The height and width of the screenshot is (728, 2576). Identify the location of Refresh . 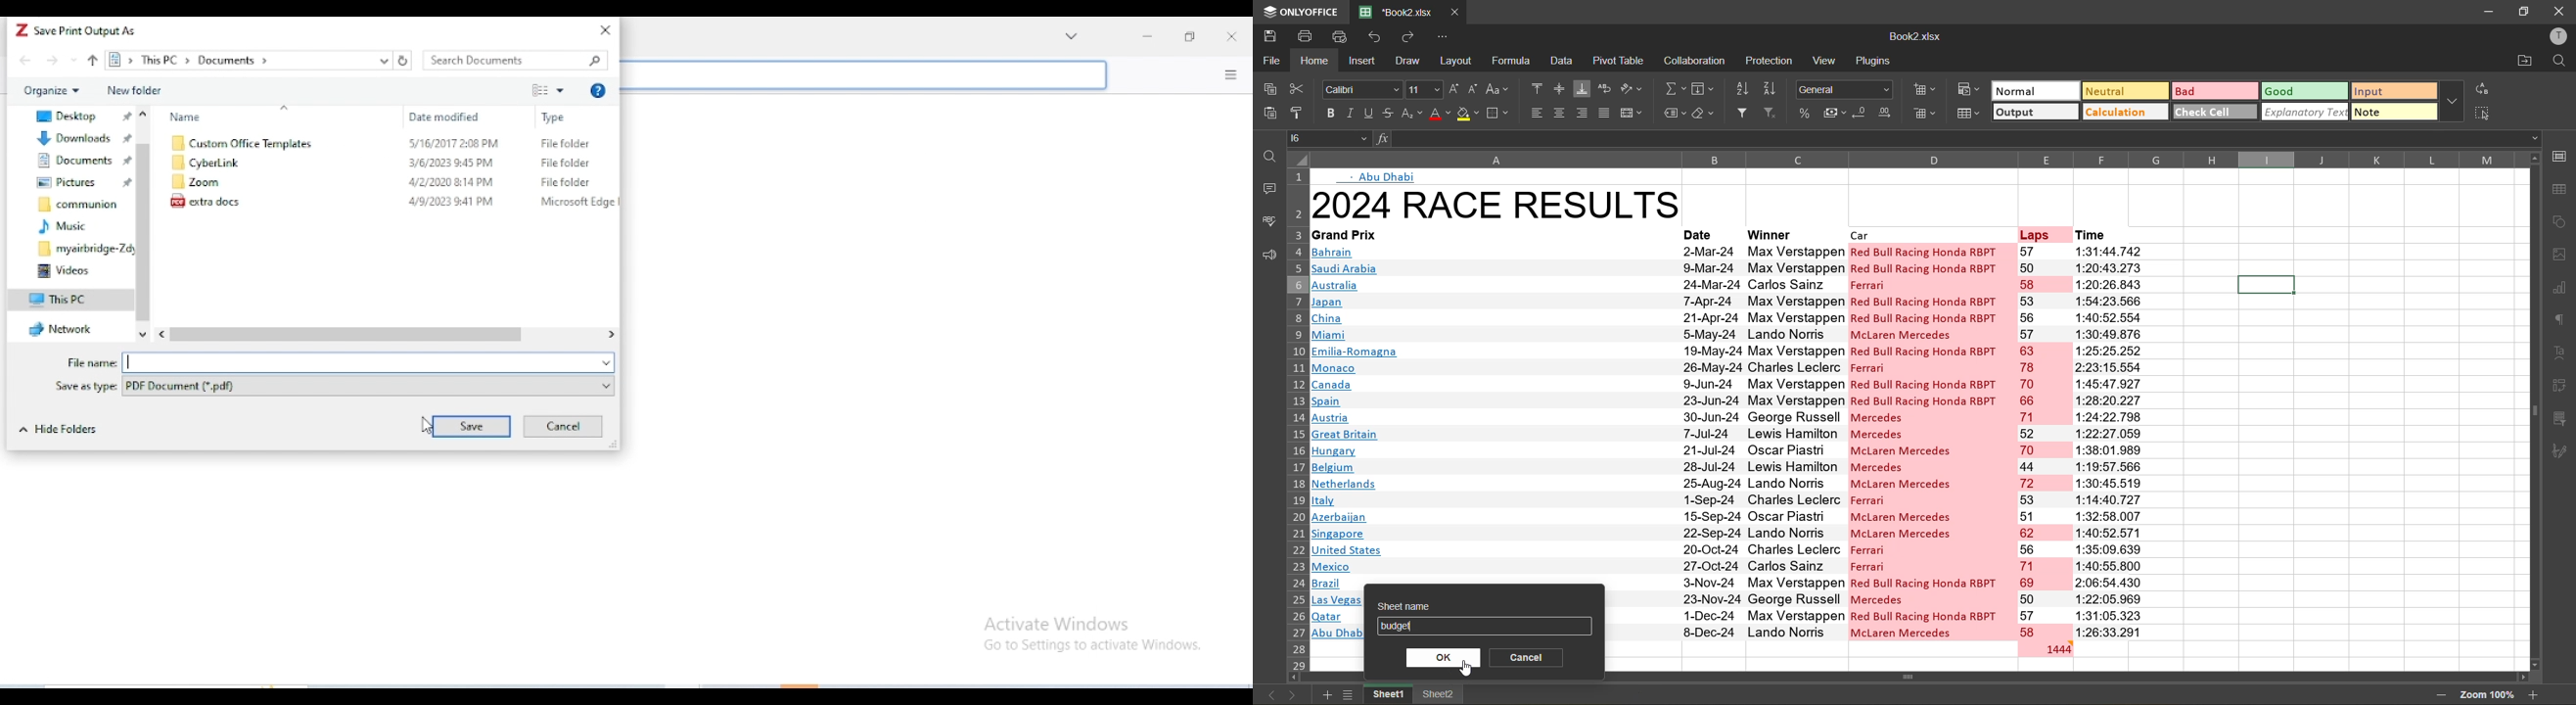
(402, 62).